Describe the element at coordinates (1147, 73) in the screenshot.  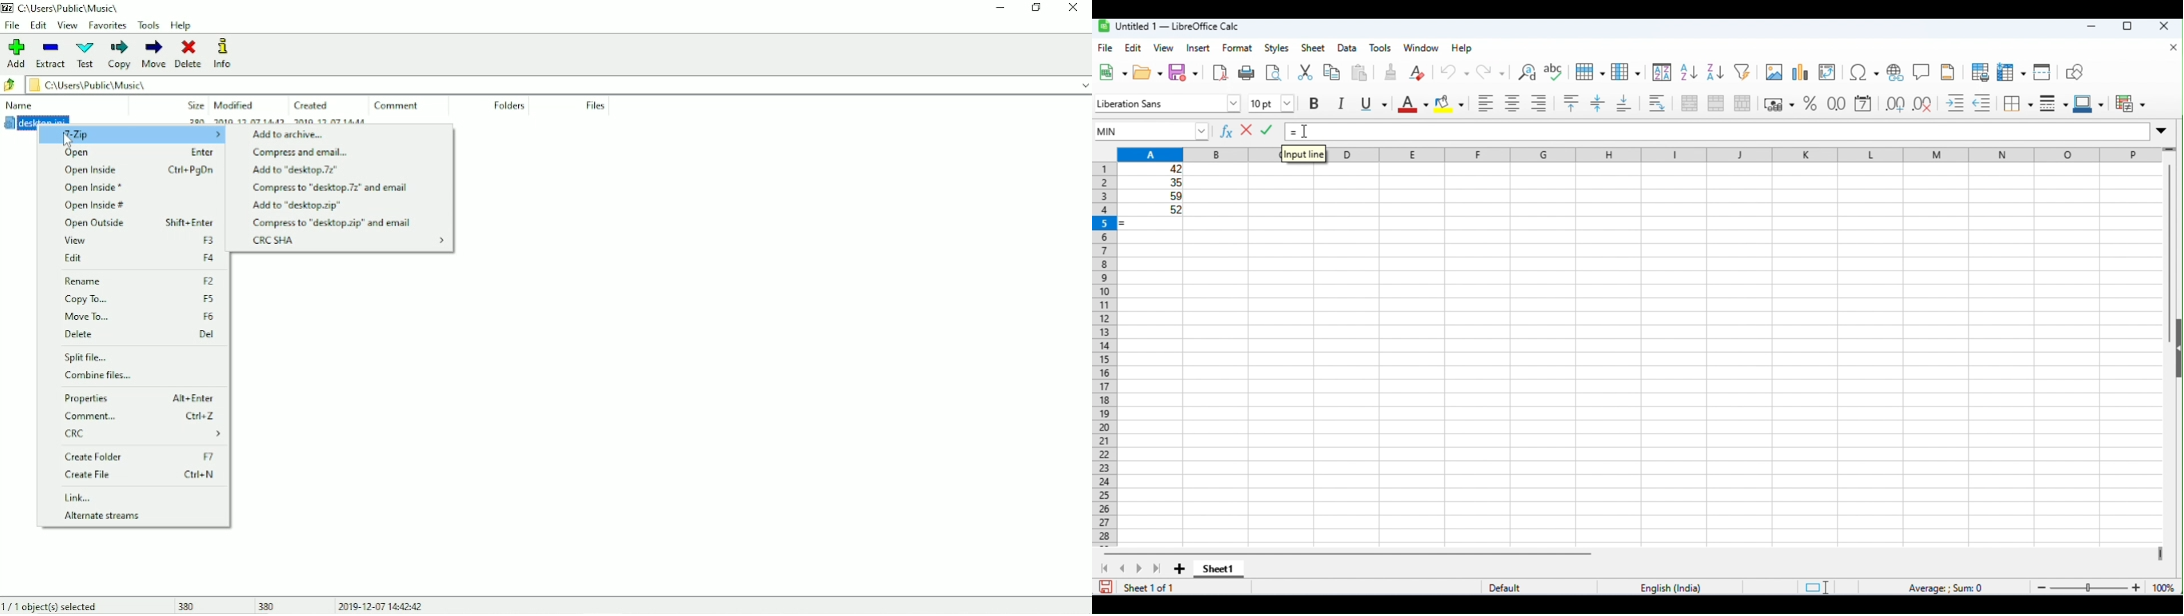
I see `open` at that location.